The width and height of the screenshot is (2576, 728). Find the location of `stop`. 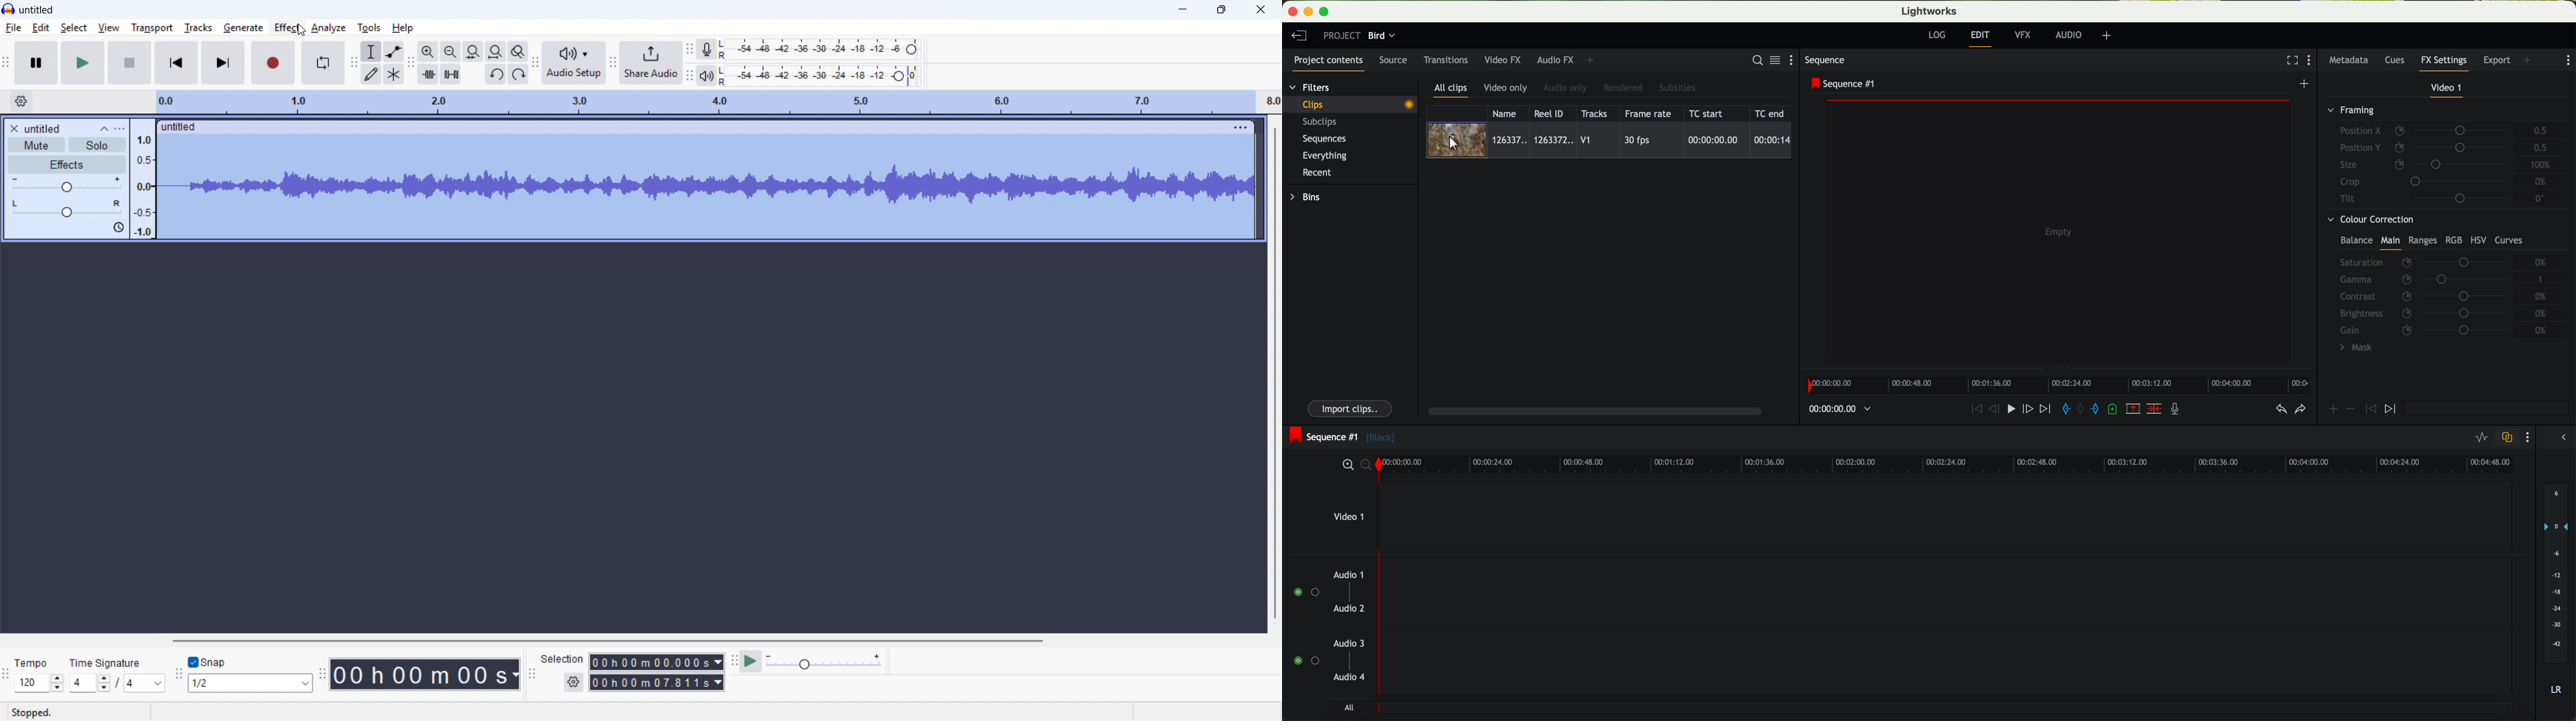

stop is located at coordinates (130, 63).